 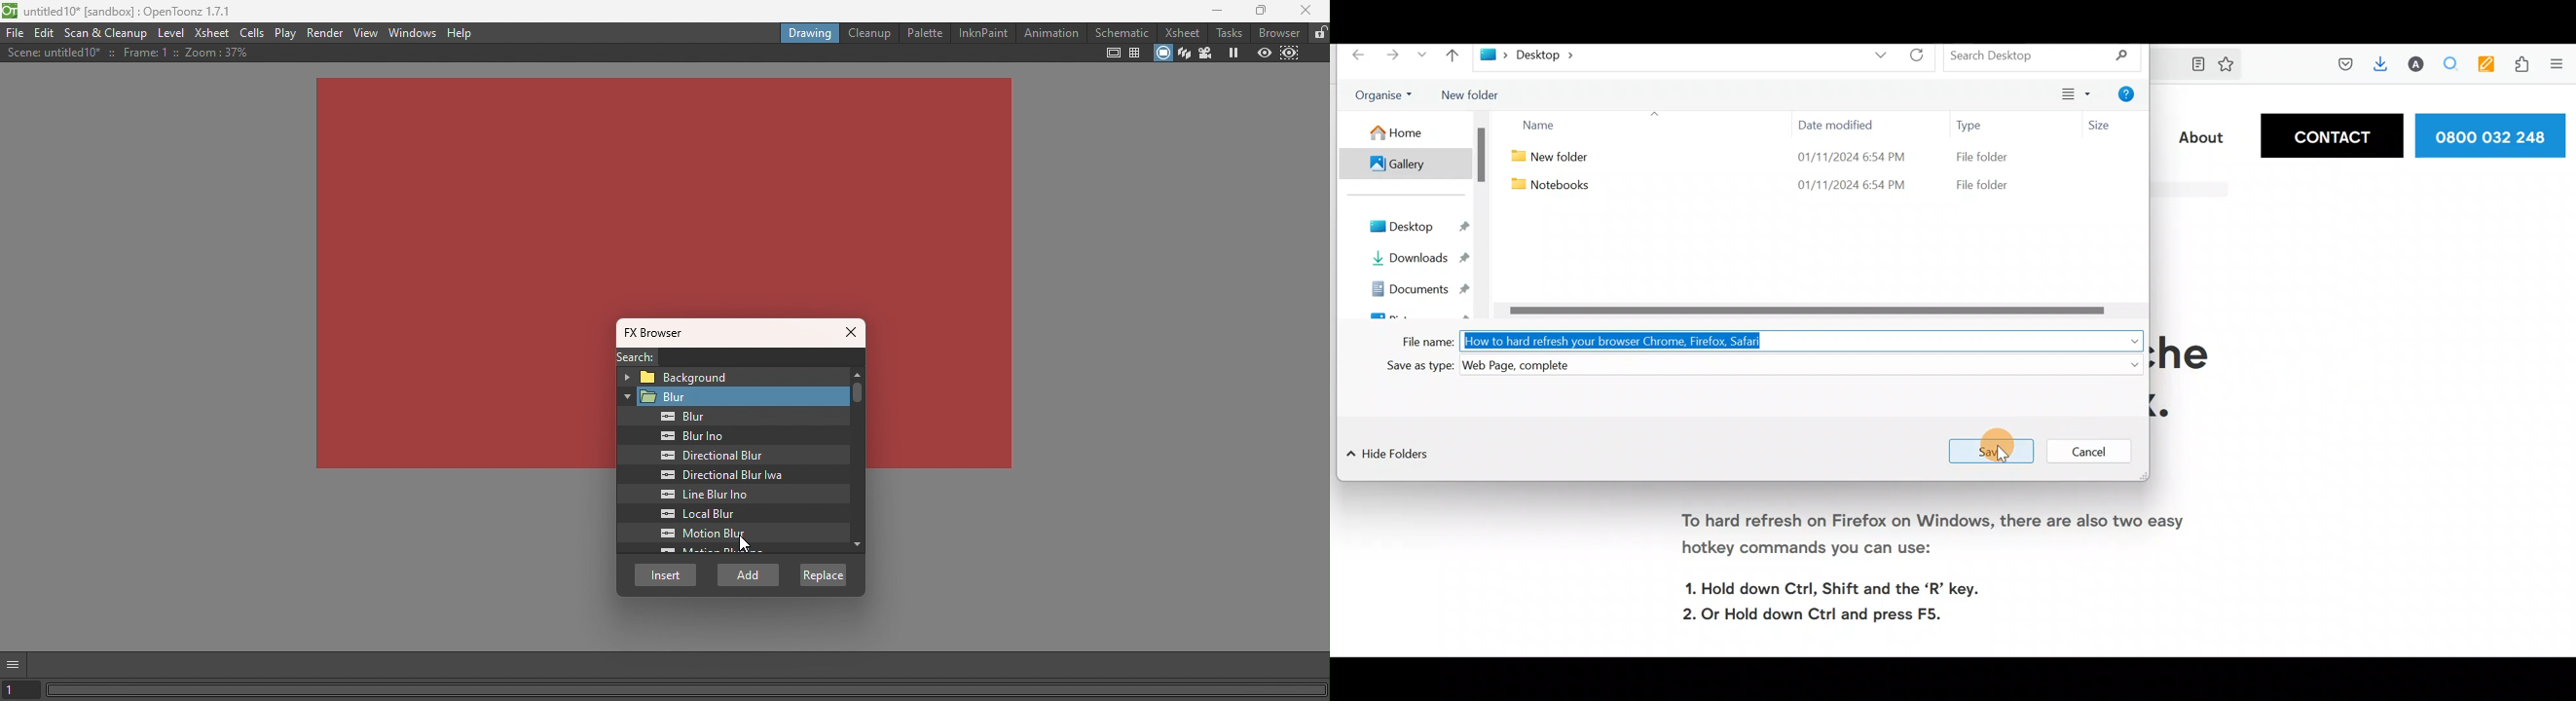 What do you see at coordinates (1539, 56) in the screenshot?
I see `Desktop` at bounding box center [1539, 56].